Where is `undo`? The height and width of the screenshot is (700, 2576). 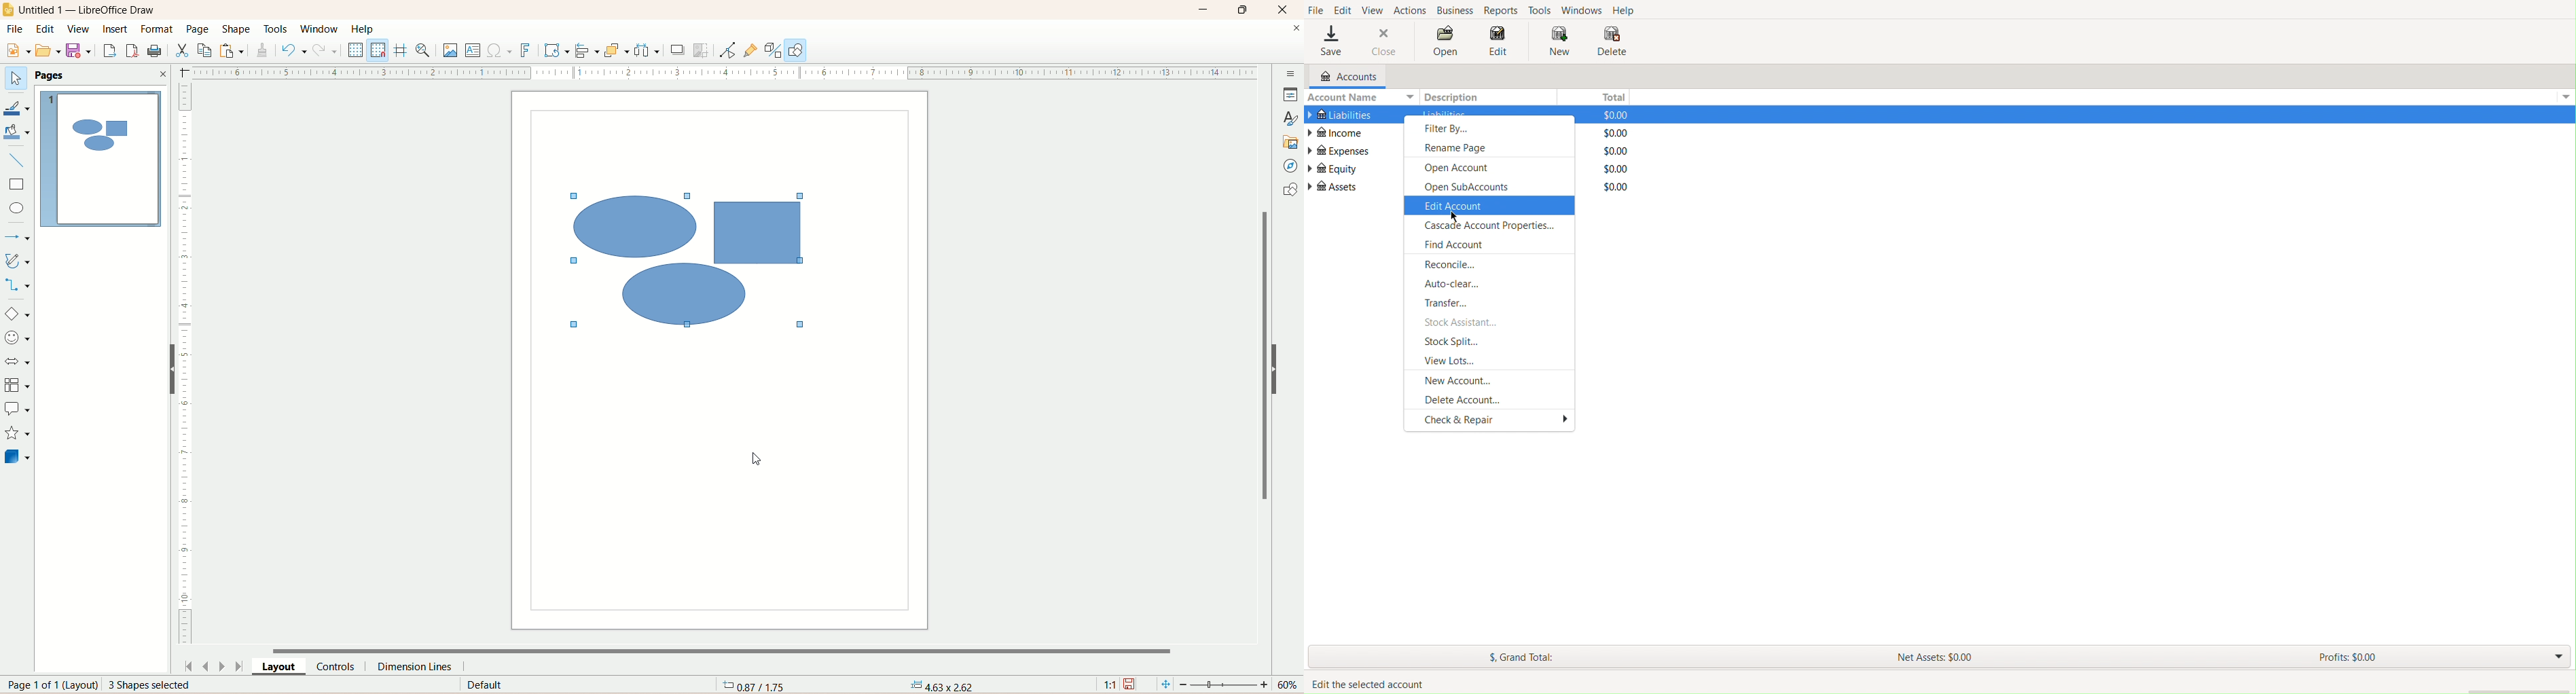
undo is located at coordinates (292, 50).